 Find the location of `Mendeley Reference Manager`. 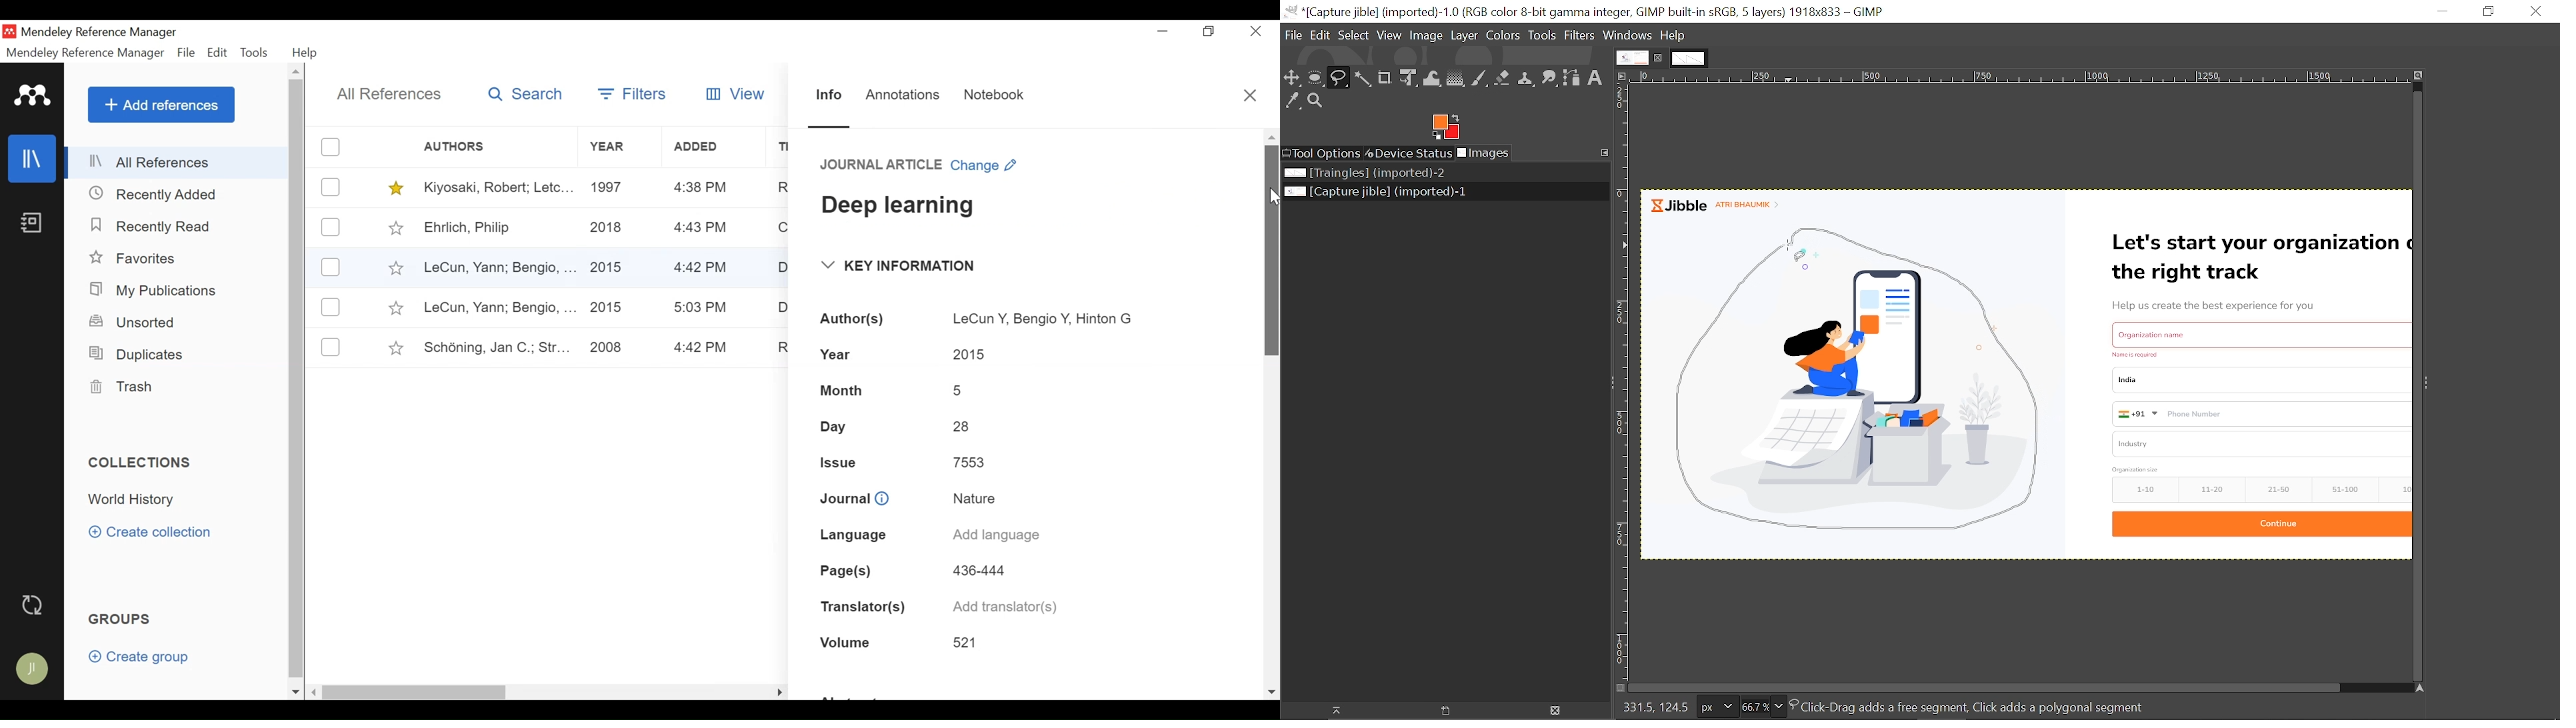

Mendeley Reference Manager is located at coordinates (85, 53).